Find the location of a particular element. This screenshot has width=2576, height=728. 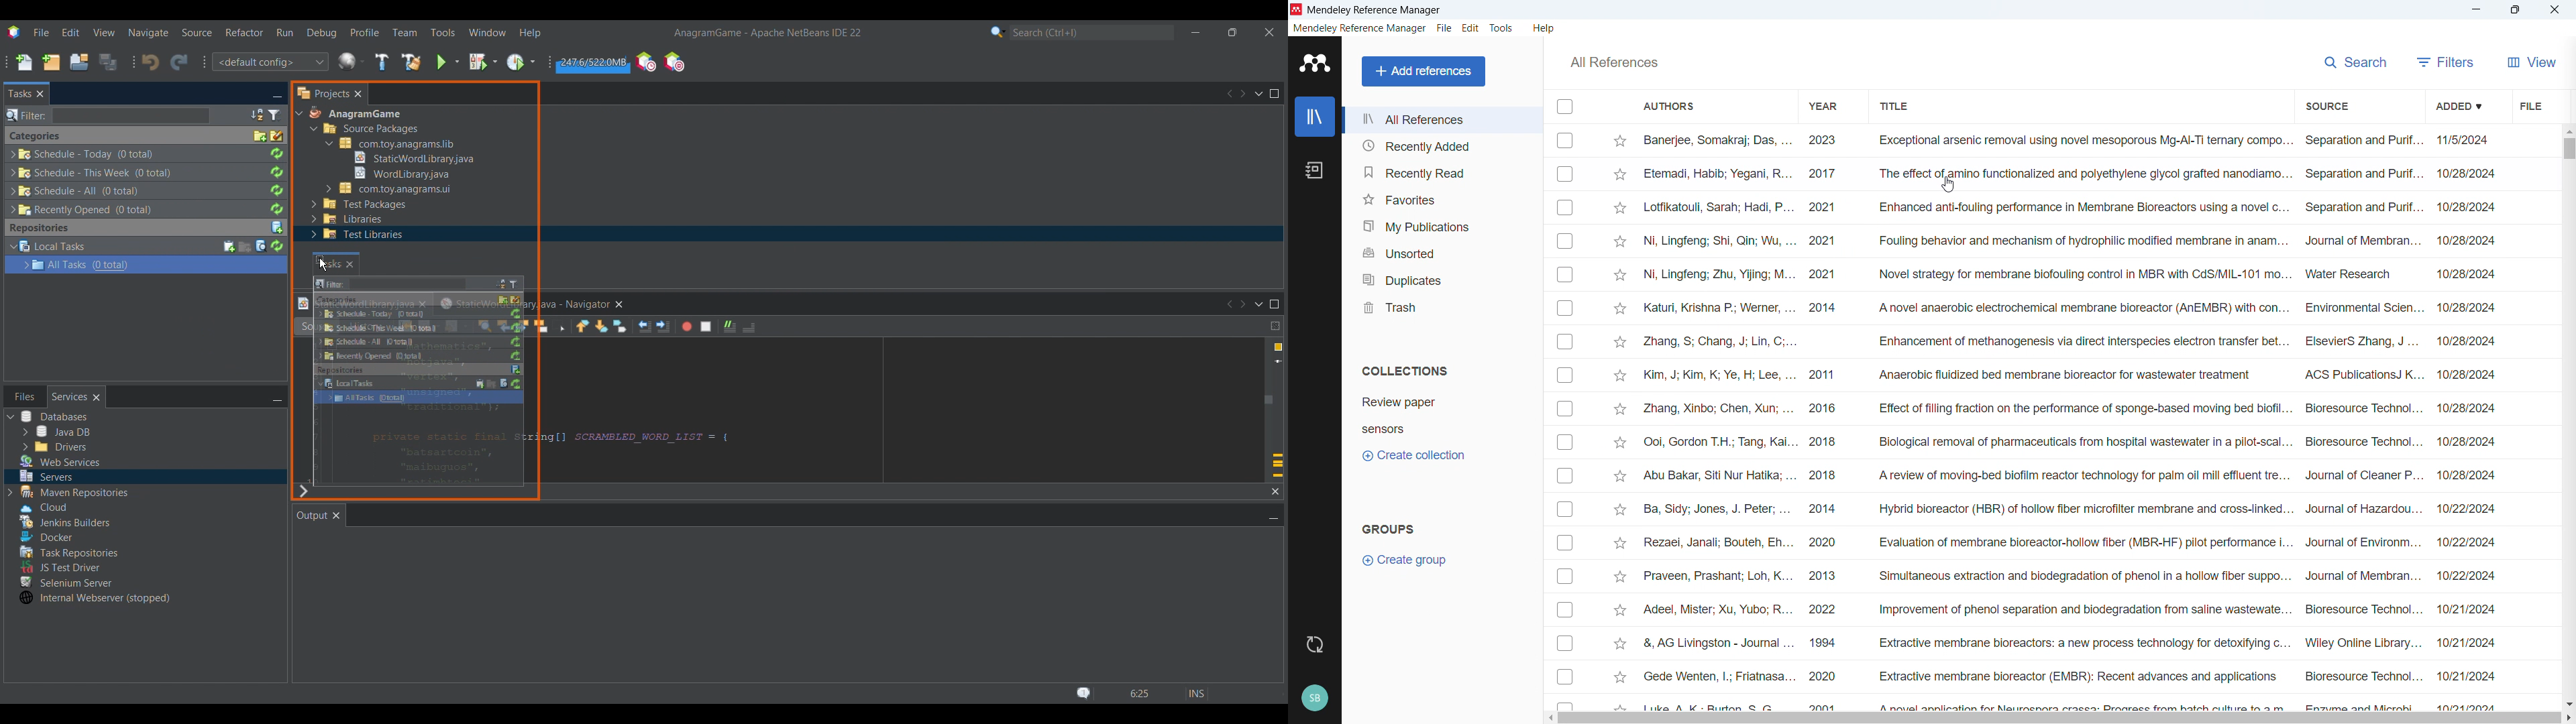

Run main project is located at coordinates (447, 62).